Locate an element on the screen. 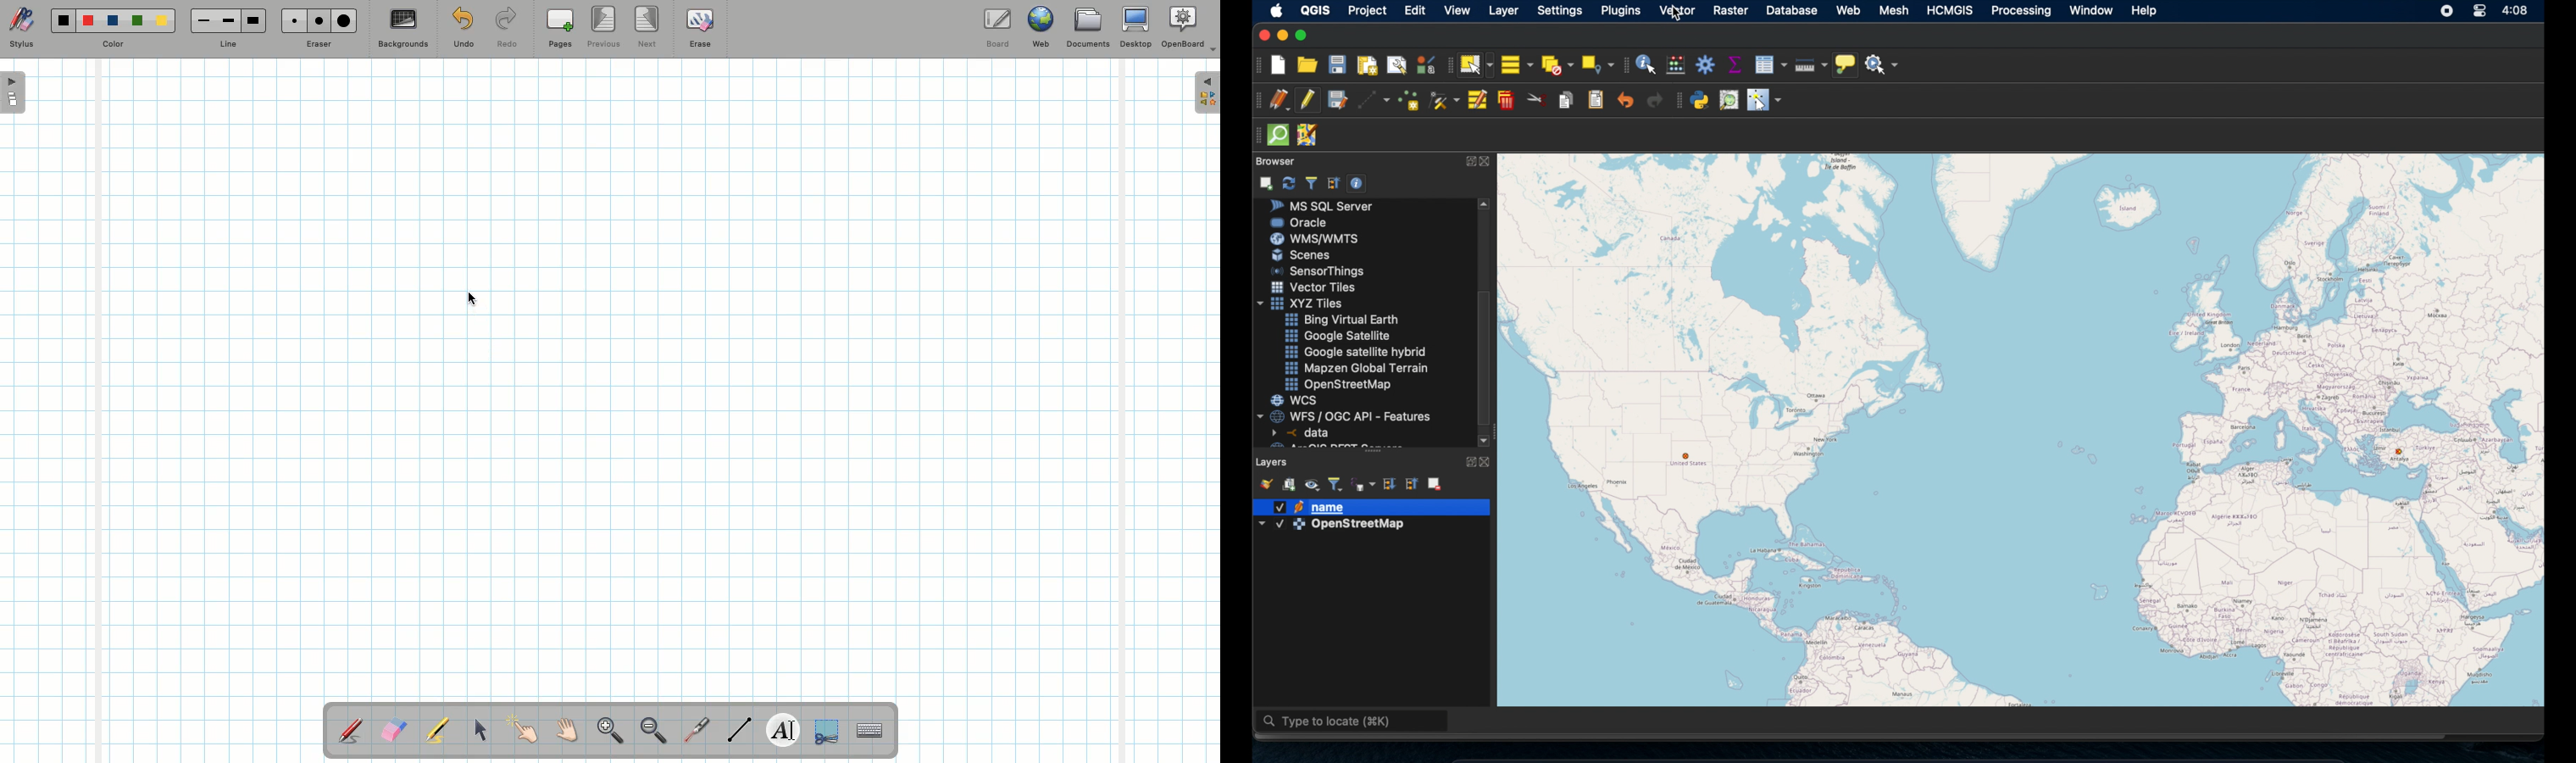  Large eraser is located at coordinates (344, 20).